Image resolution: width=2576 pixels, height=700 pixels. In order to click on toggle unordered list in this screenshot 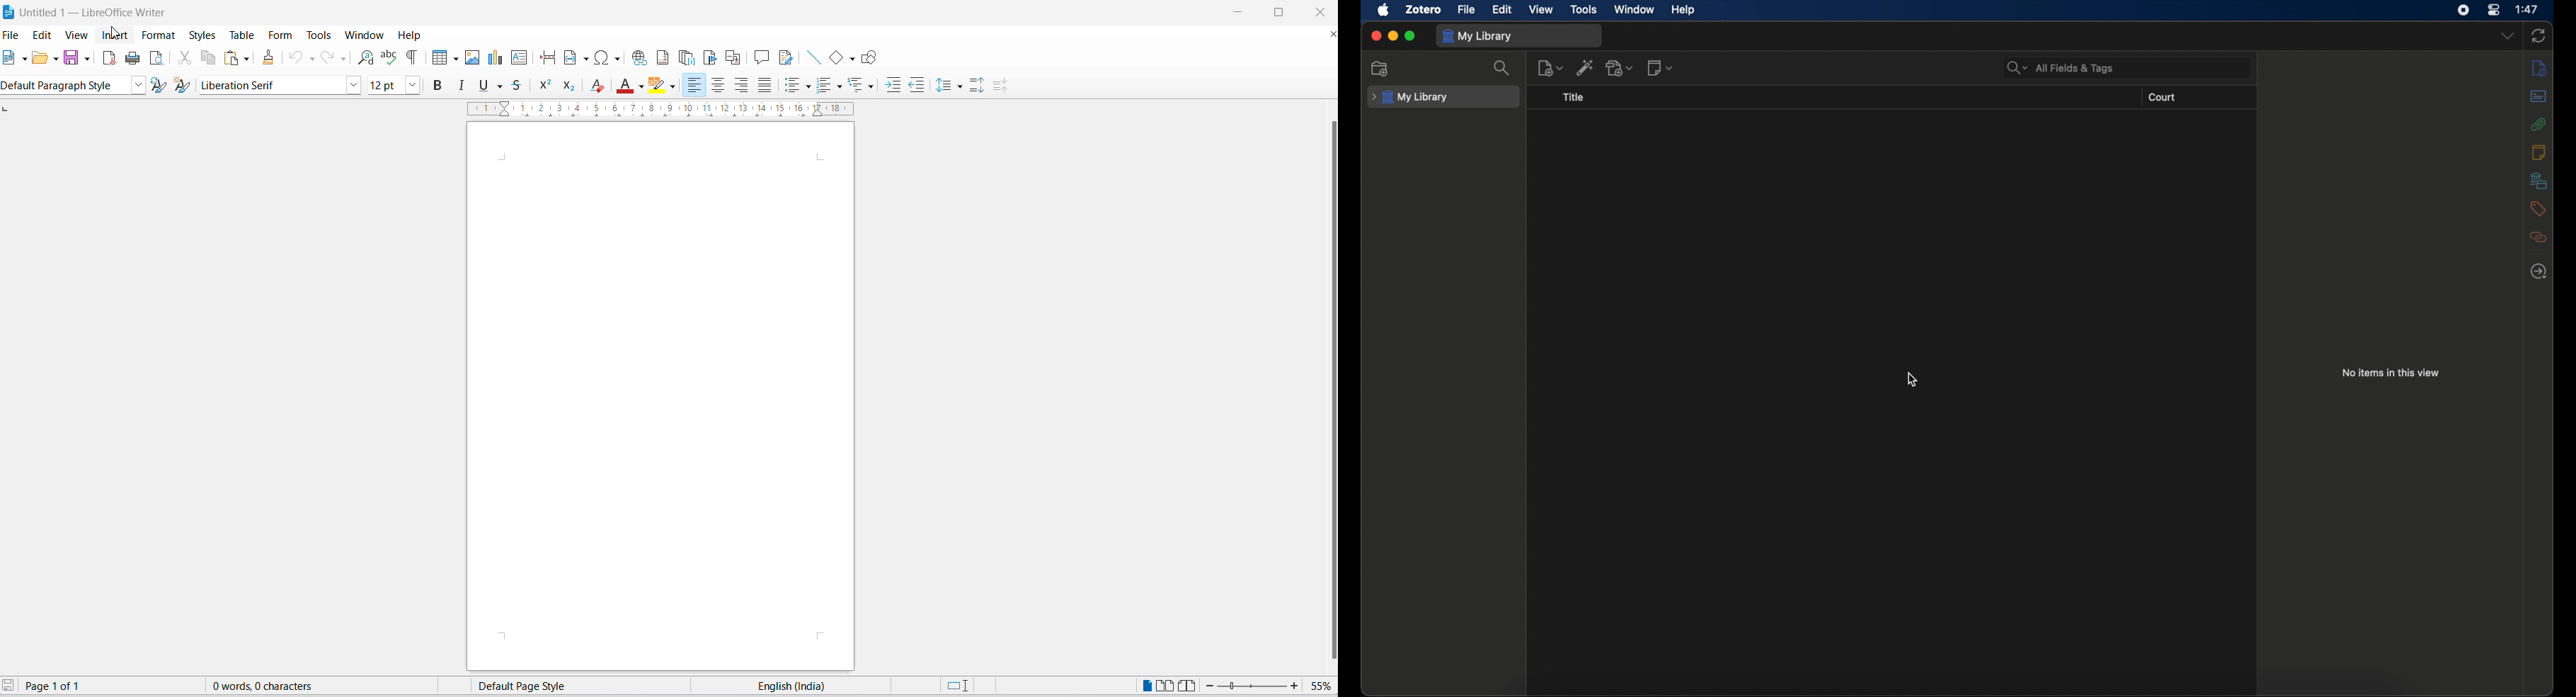, I will do `click(792, 86)`.